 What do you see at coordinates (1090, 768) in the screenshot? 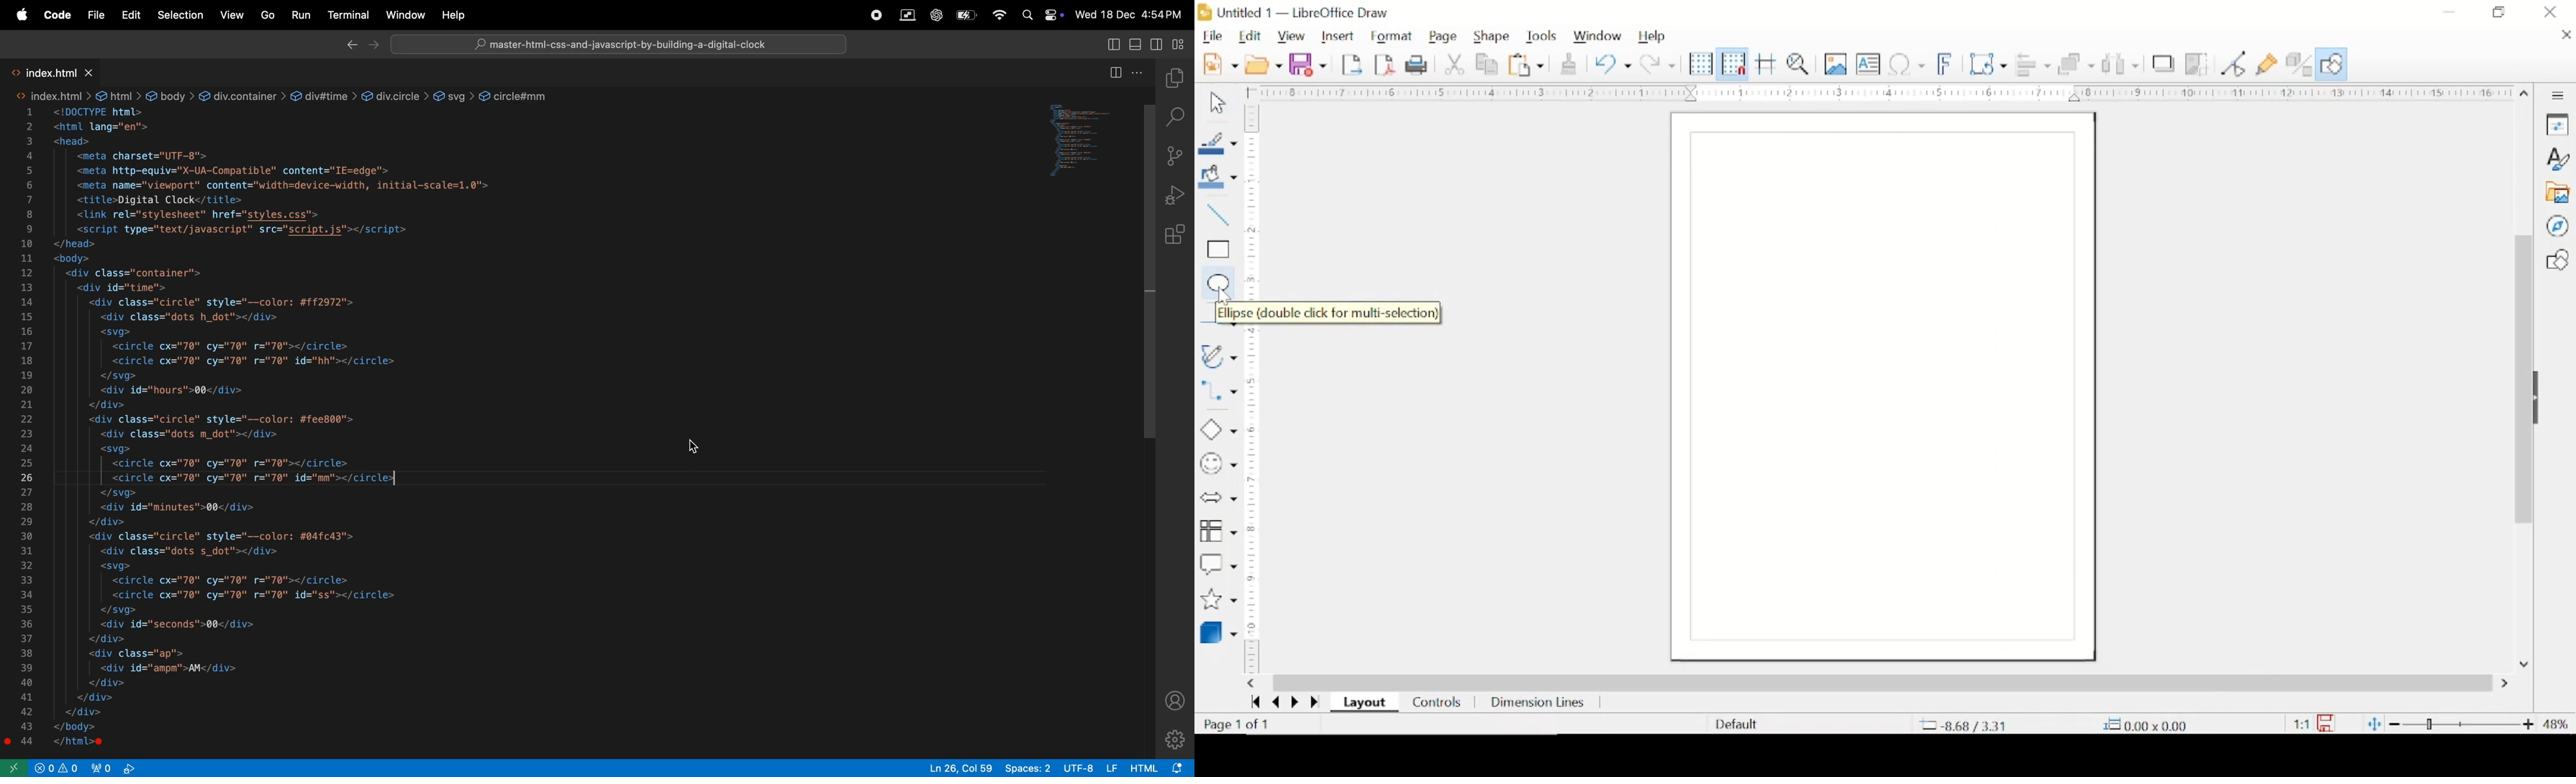
I see `utf-8` at bounding box center [1090, 768].